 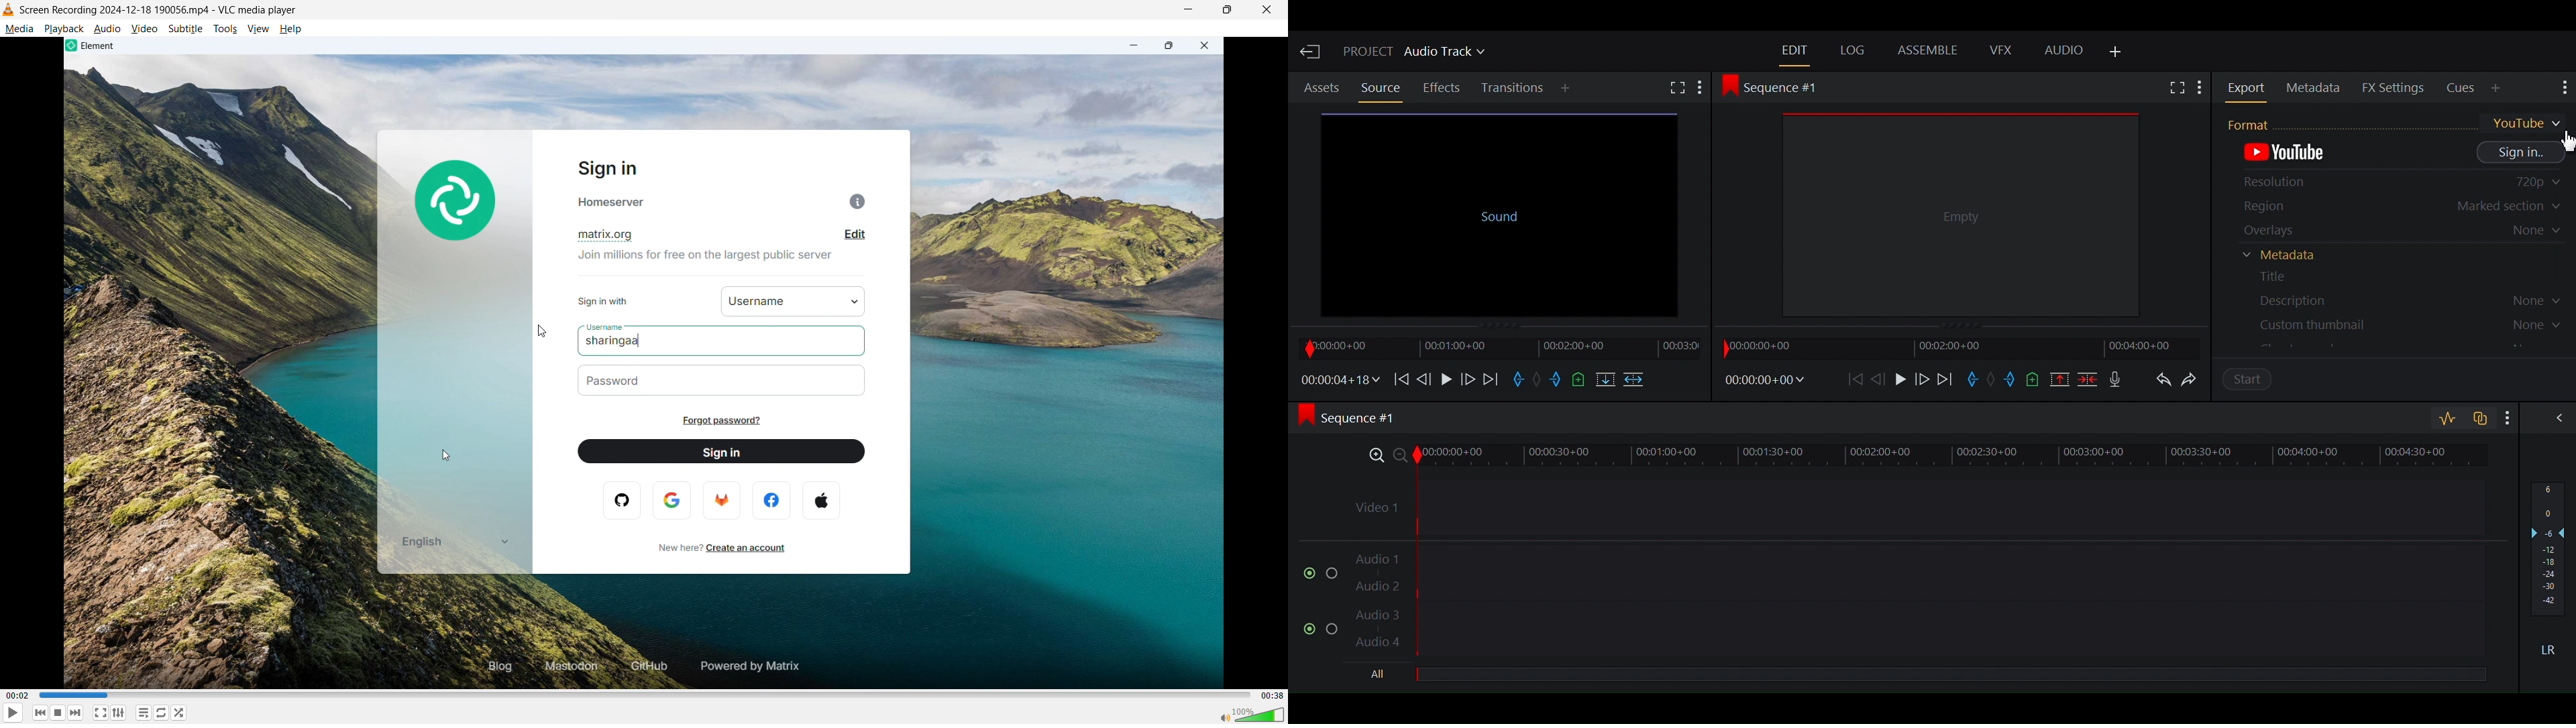 What do you see at coordinates (2548, 550) in the screenshot?
I see `Audio output levels dB` at bounding box center [2548, 550].